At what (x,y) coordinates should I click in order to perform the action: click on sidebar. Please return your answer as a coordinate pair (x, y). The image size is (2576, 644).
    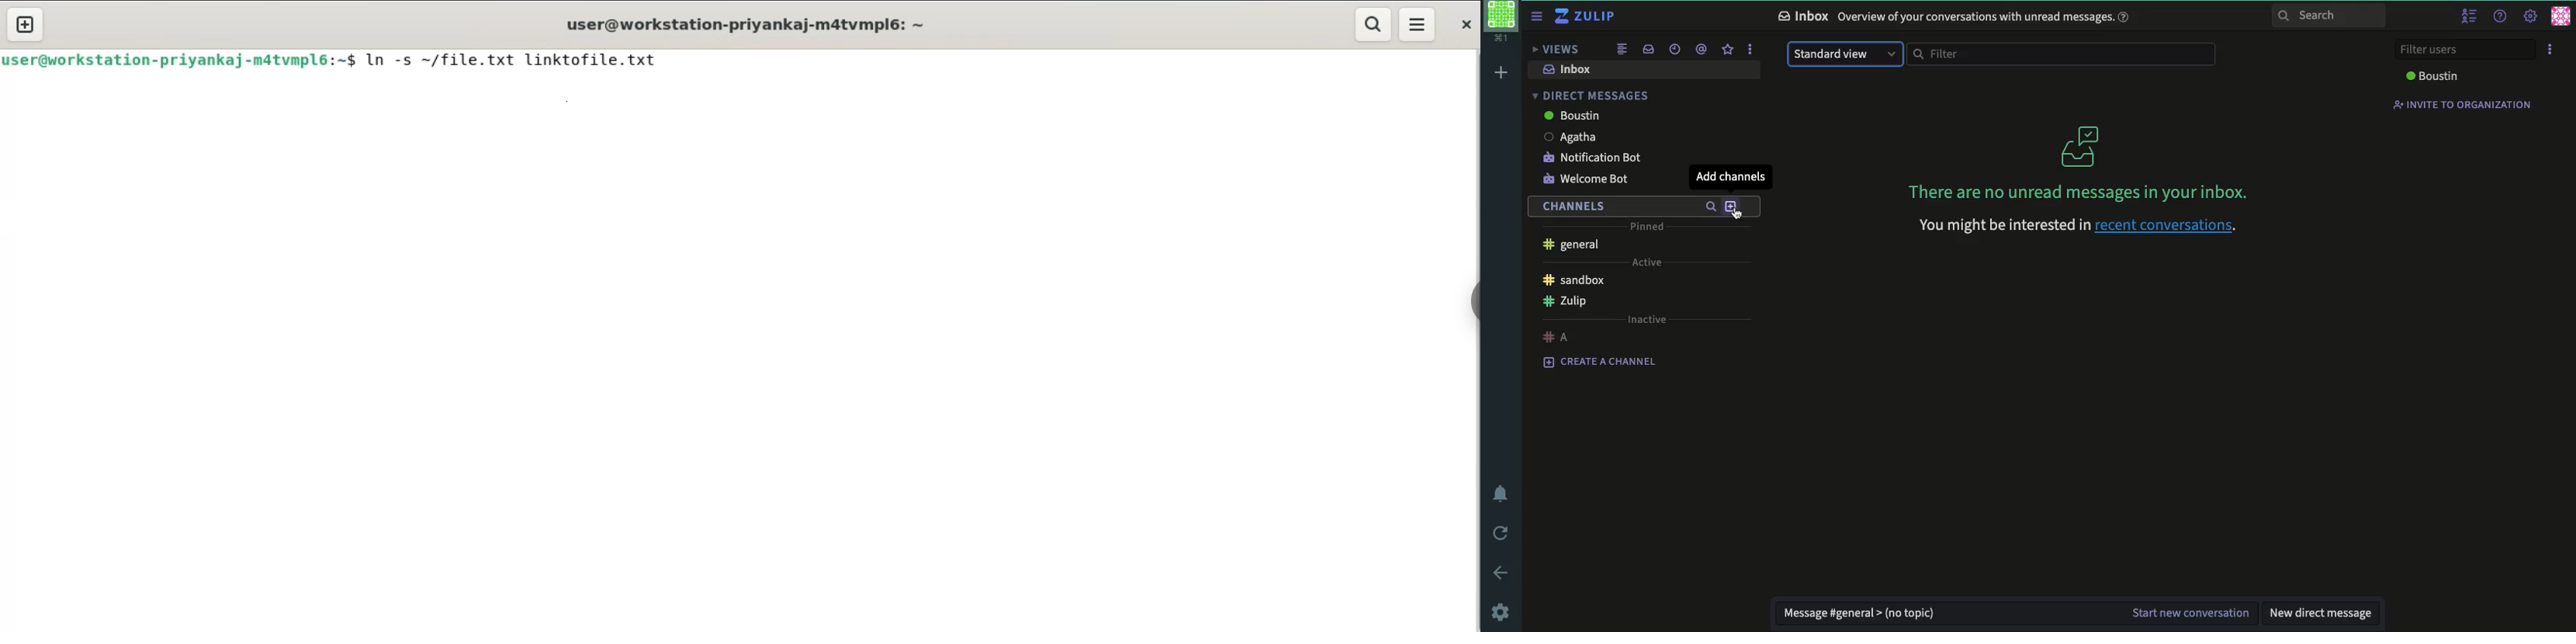
    Looking at the image, I should click on (1537, 18).